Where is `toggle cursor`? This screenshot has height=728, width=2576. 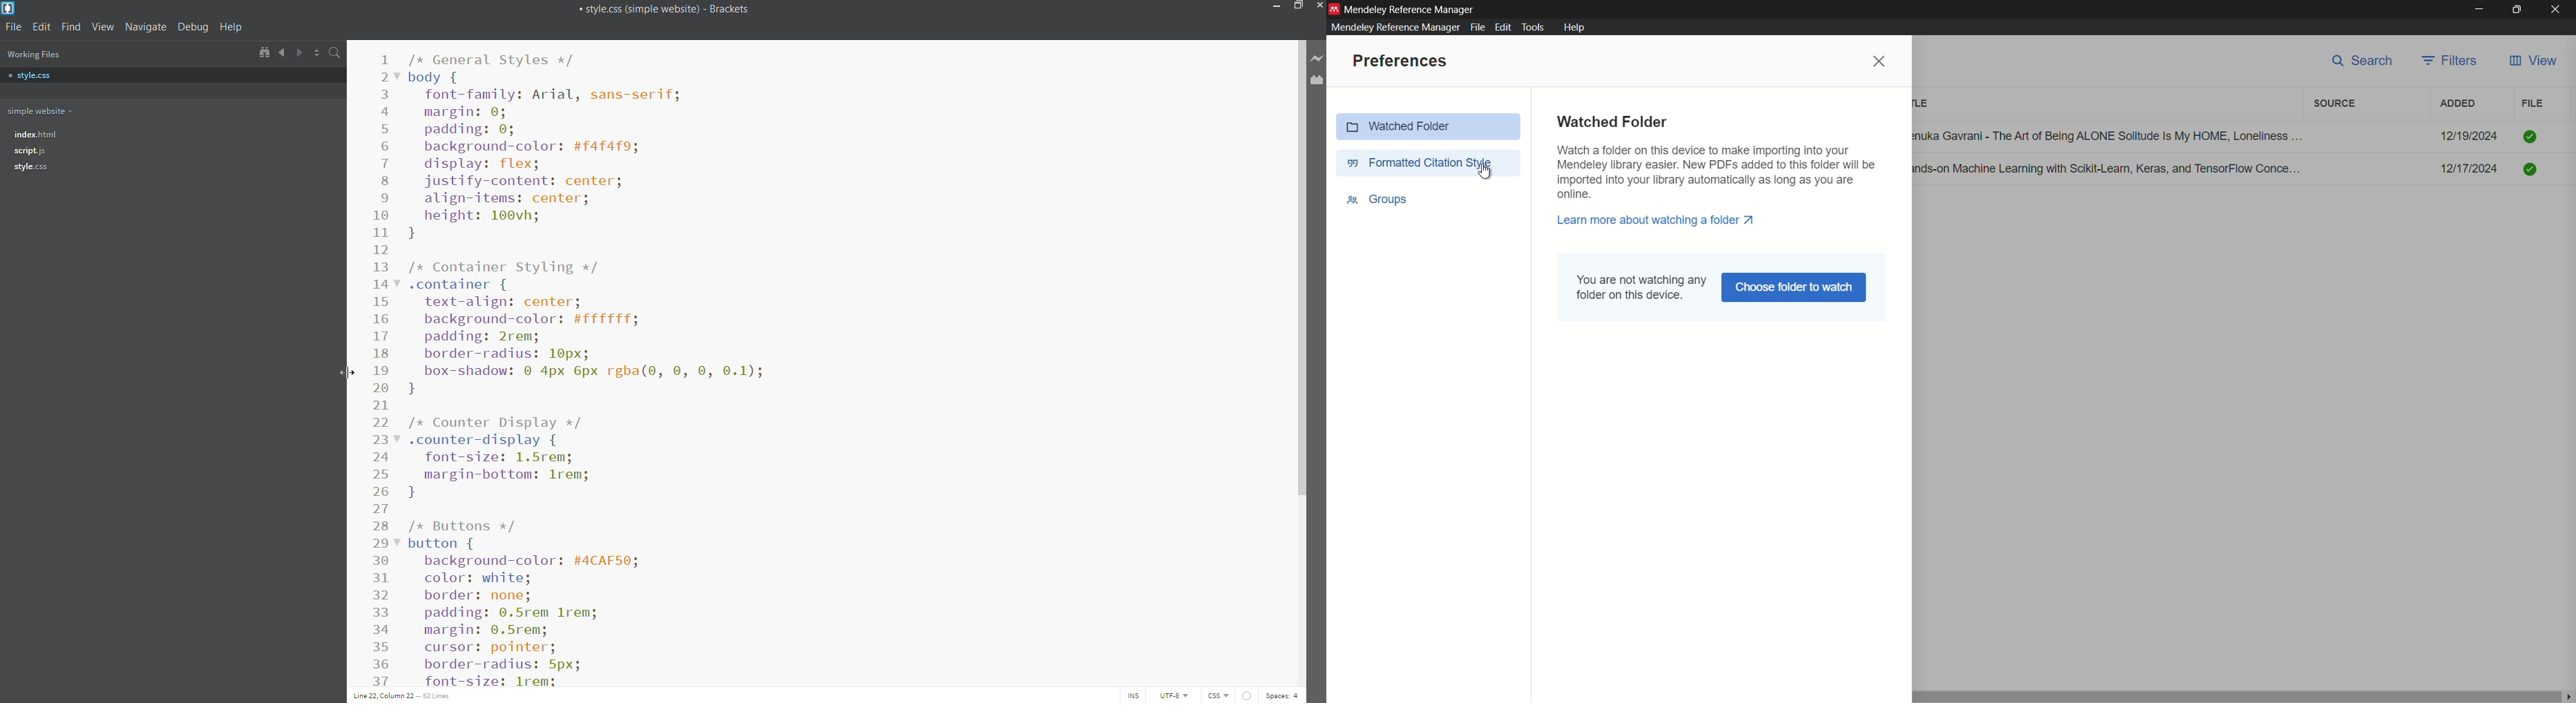 toggle cursor is located at coordinates (1133, 696).